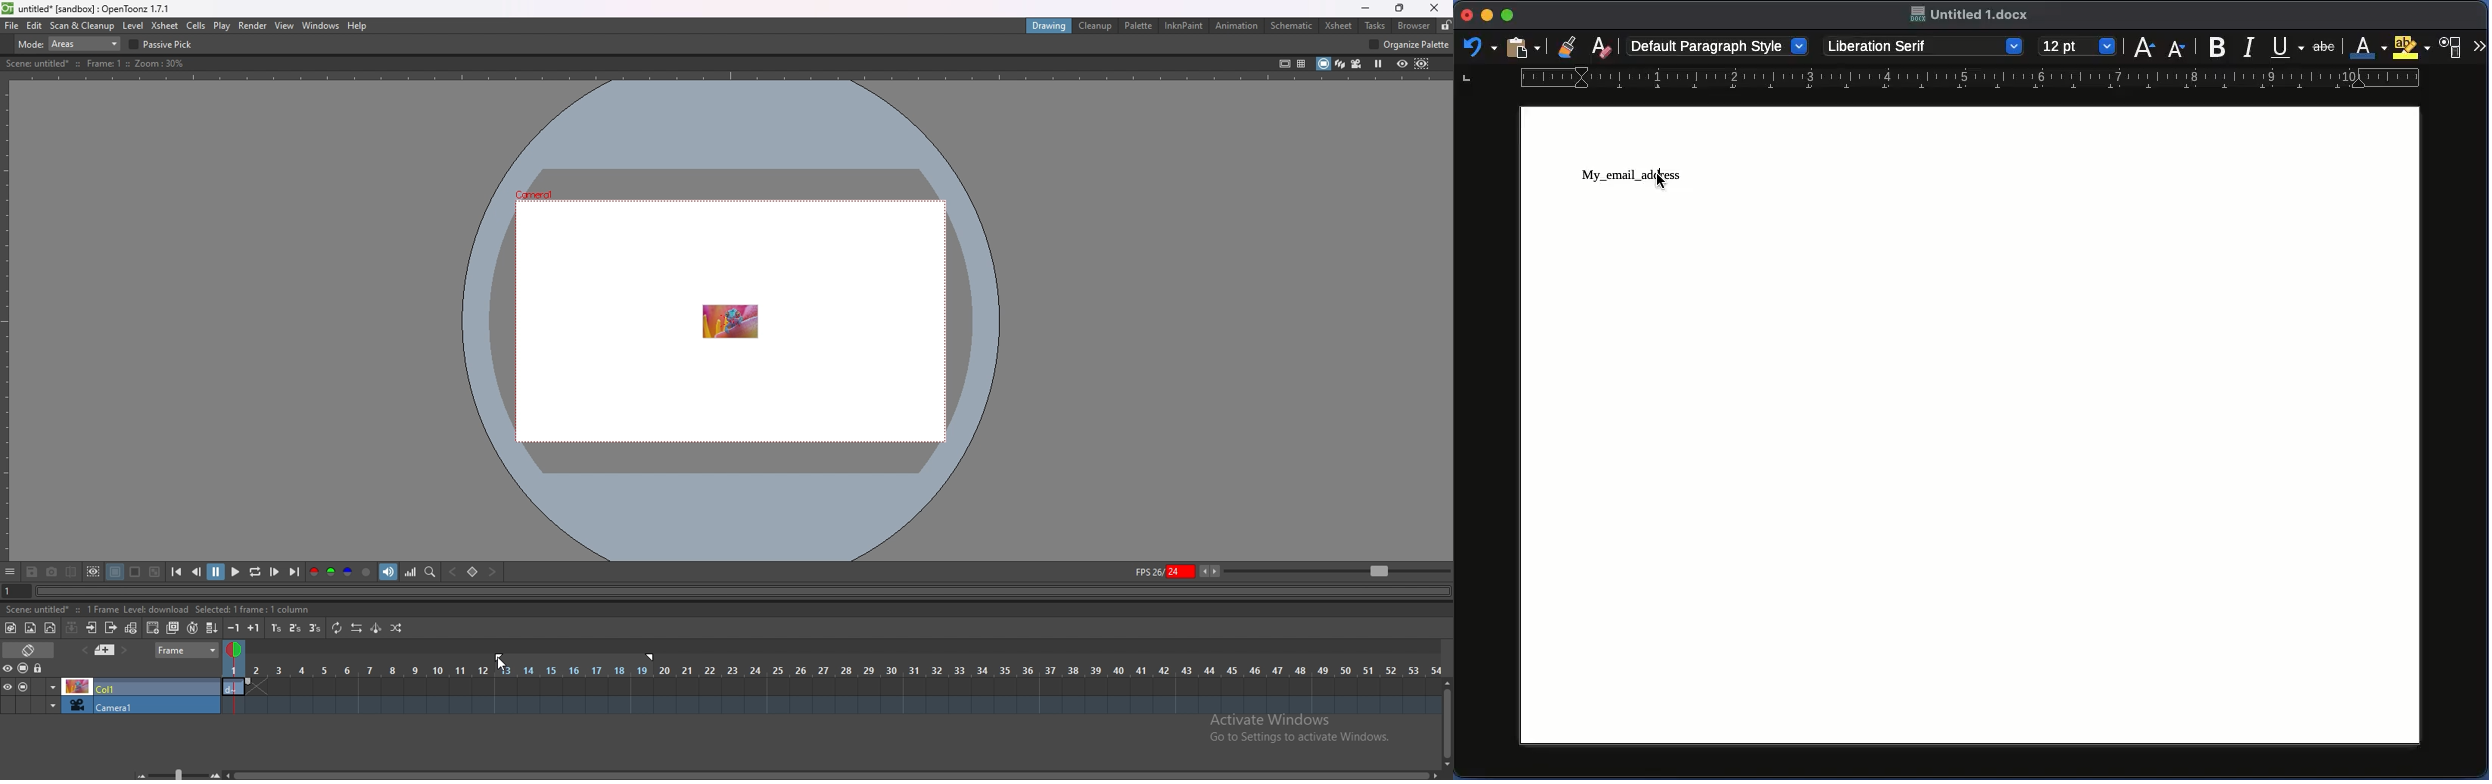 The height and width of the screenshot is (784, 2492). Describe the element at coordinates (111, 704) in the screenshot. I see `camera` at that location.